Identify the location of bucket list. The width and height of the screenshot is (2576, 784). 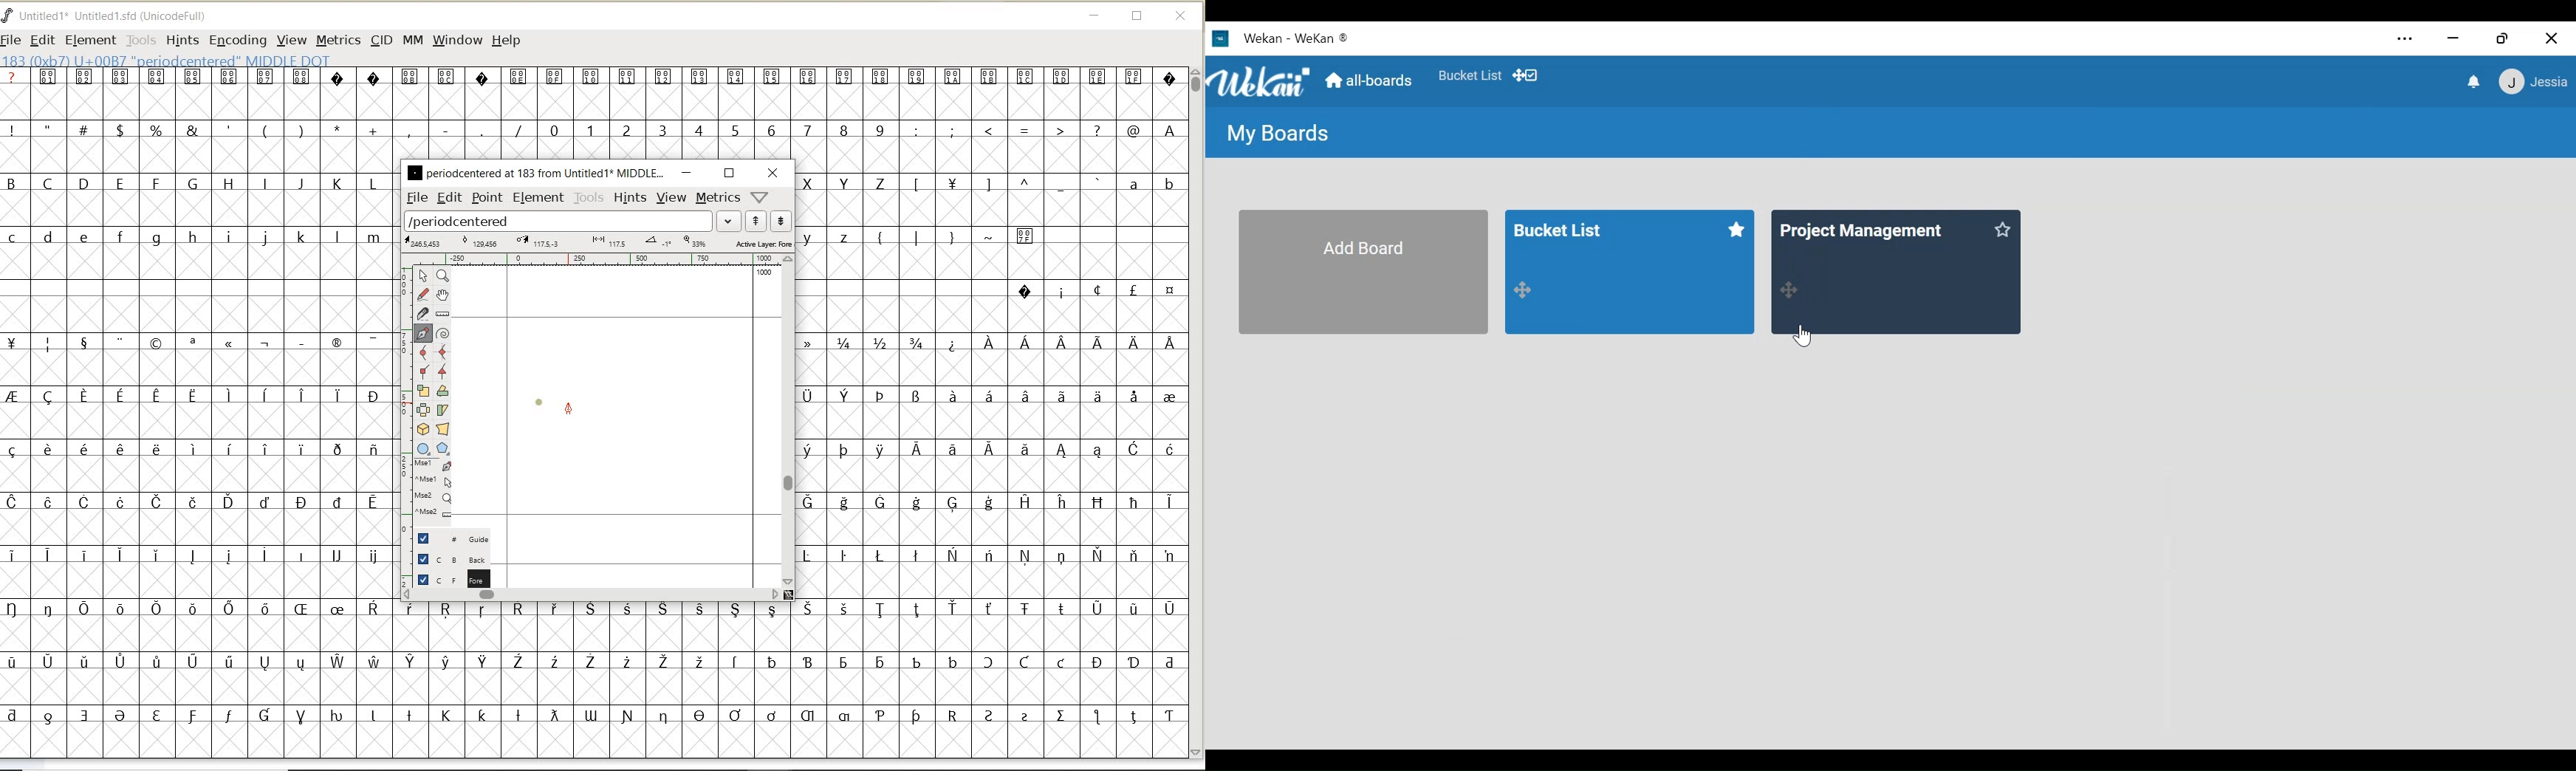
(1468, 74).